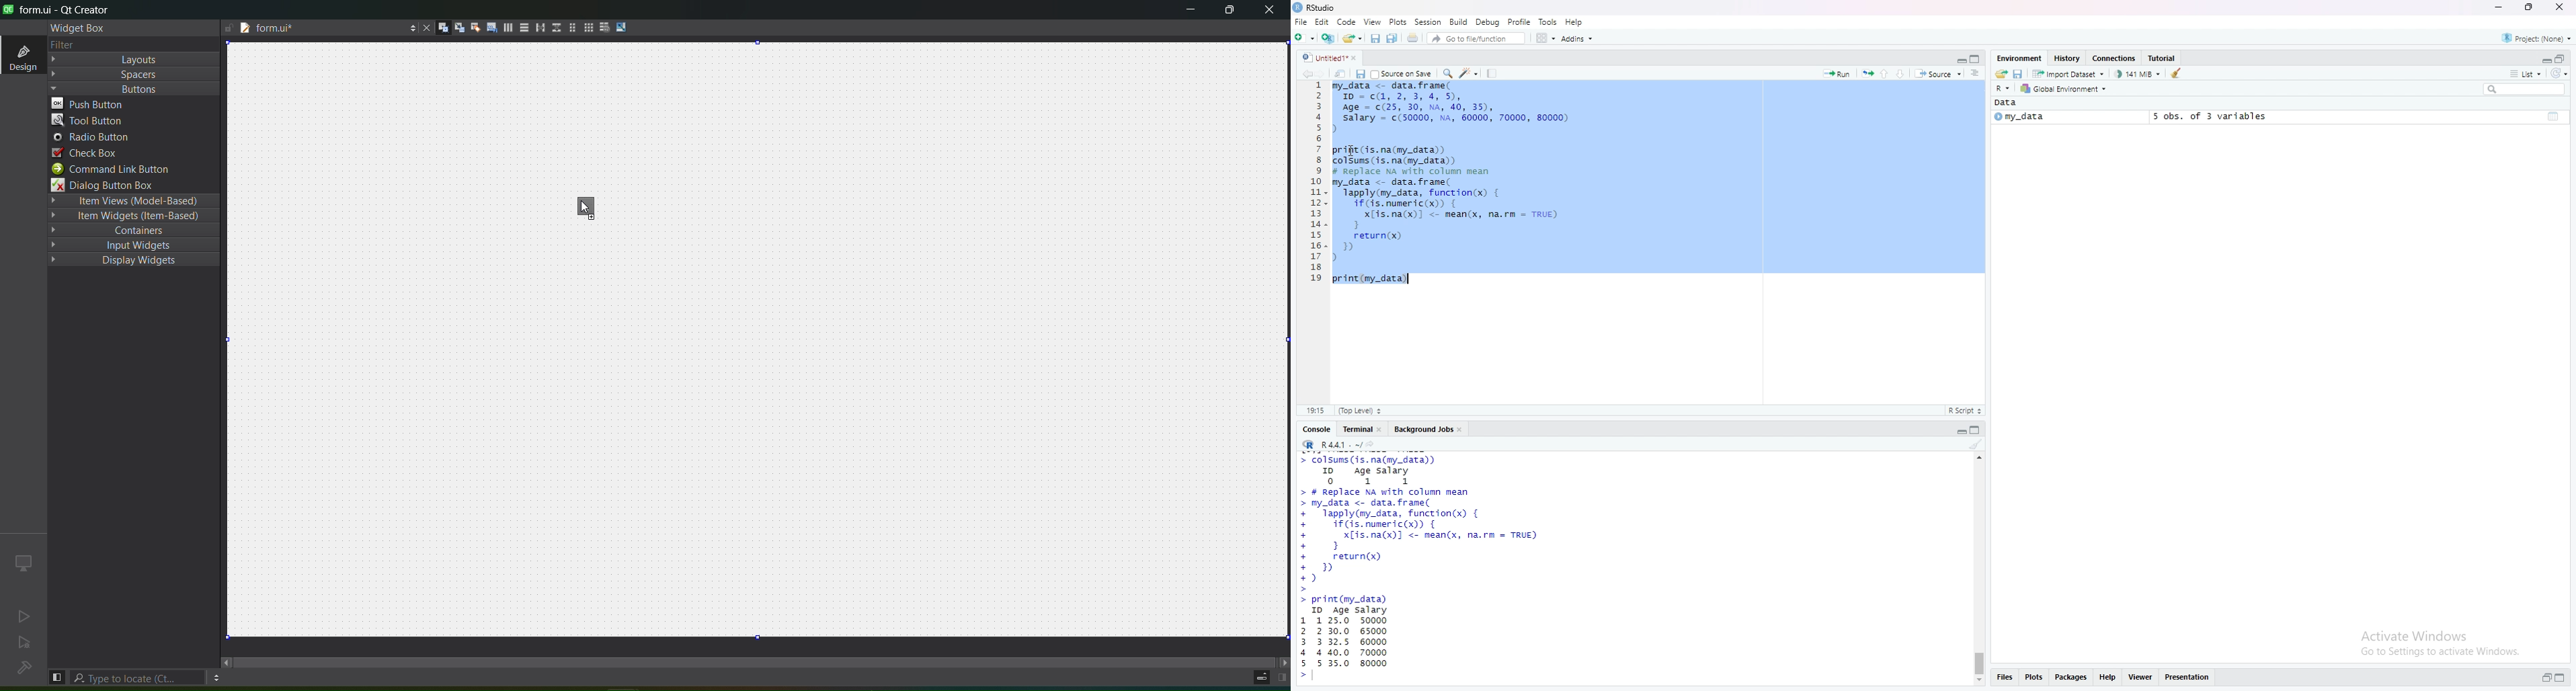 Image resolution: width=2576 pixels, height=700 pixels. I want to click on no active project, so click(25, 643).